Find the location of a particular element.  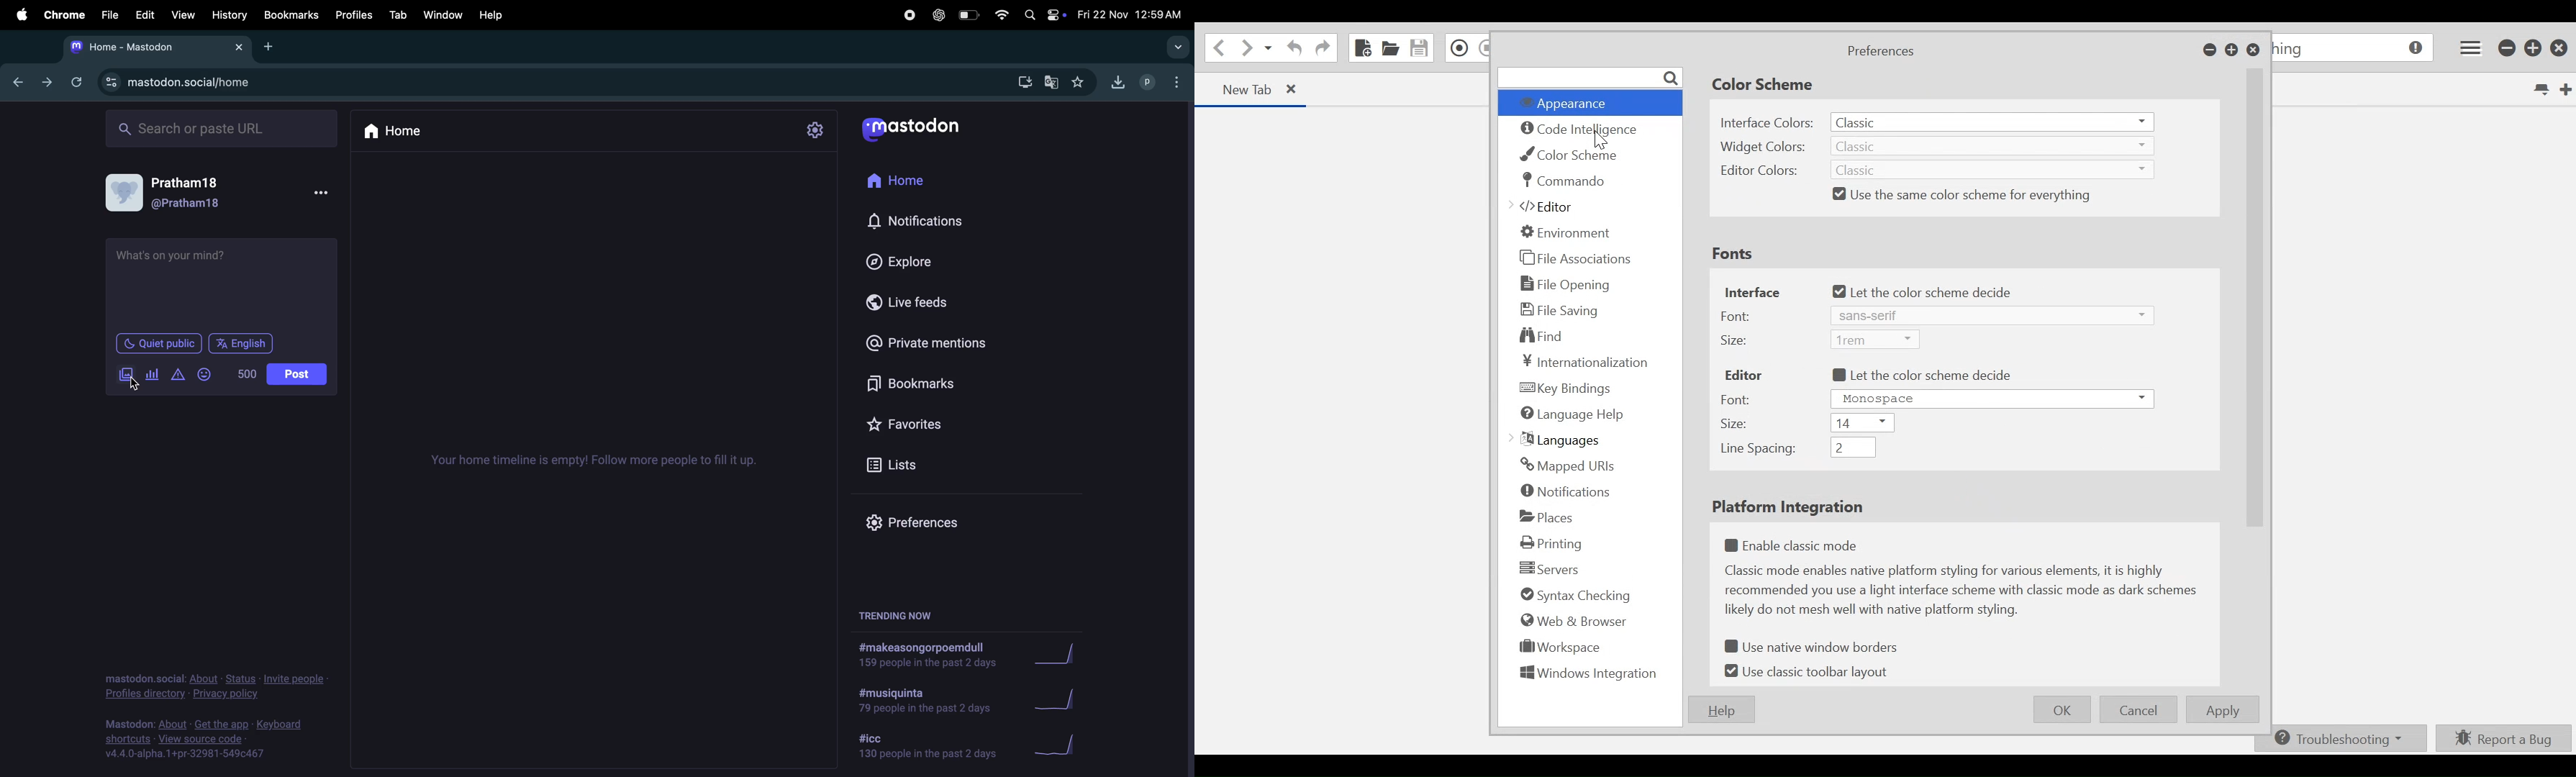

privacy and policy is located at coordinates (225, 695).